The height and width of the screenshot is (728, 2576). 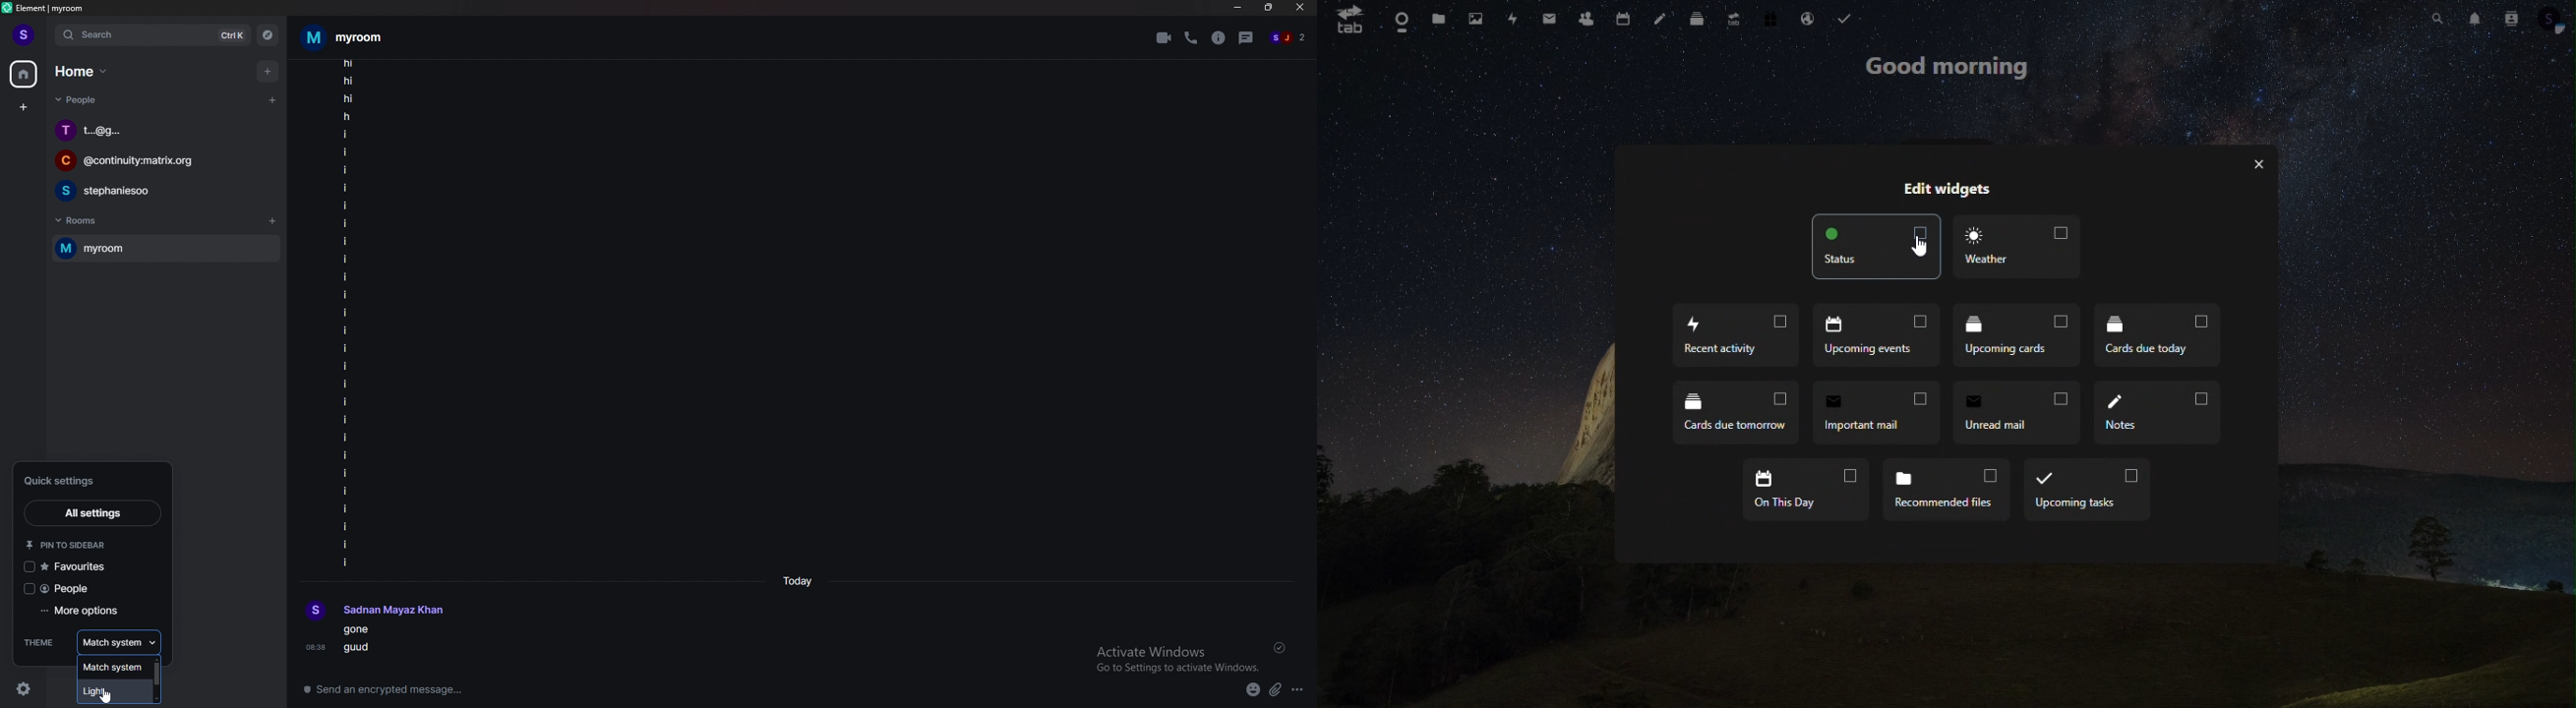 What do you see at coordinates (86, 611) in the screenshot?
I see `more options` at bounding box center [86, 611].